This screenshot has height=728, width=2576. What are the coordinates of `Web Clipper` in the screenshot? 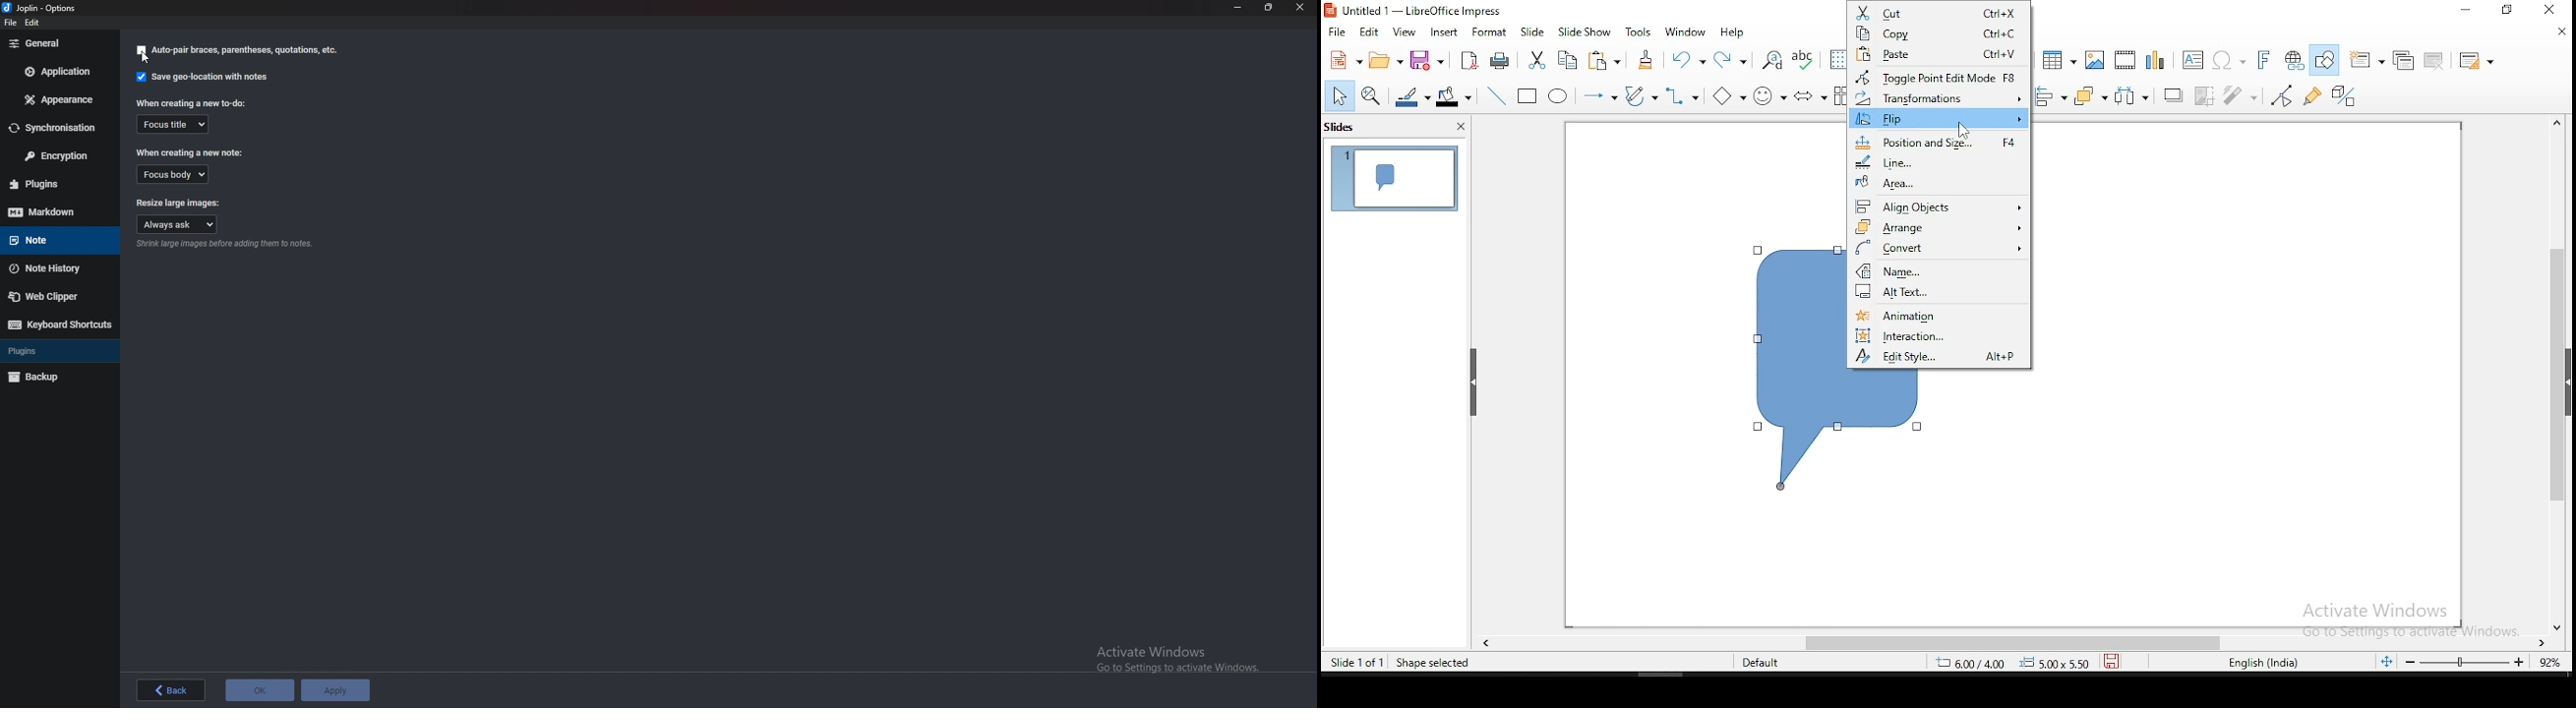 It's located at (56, 298).